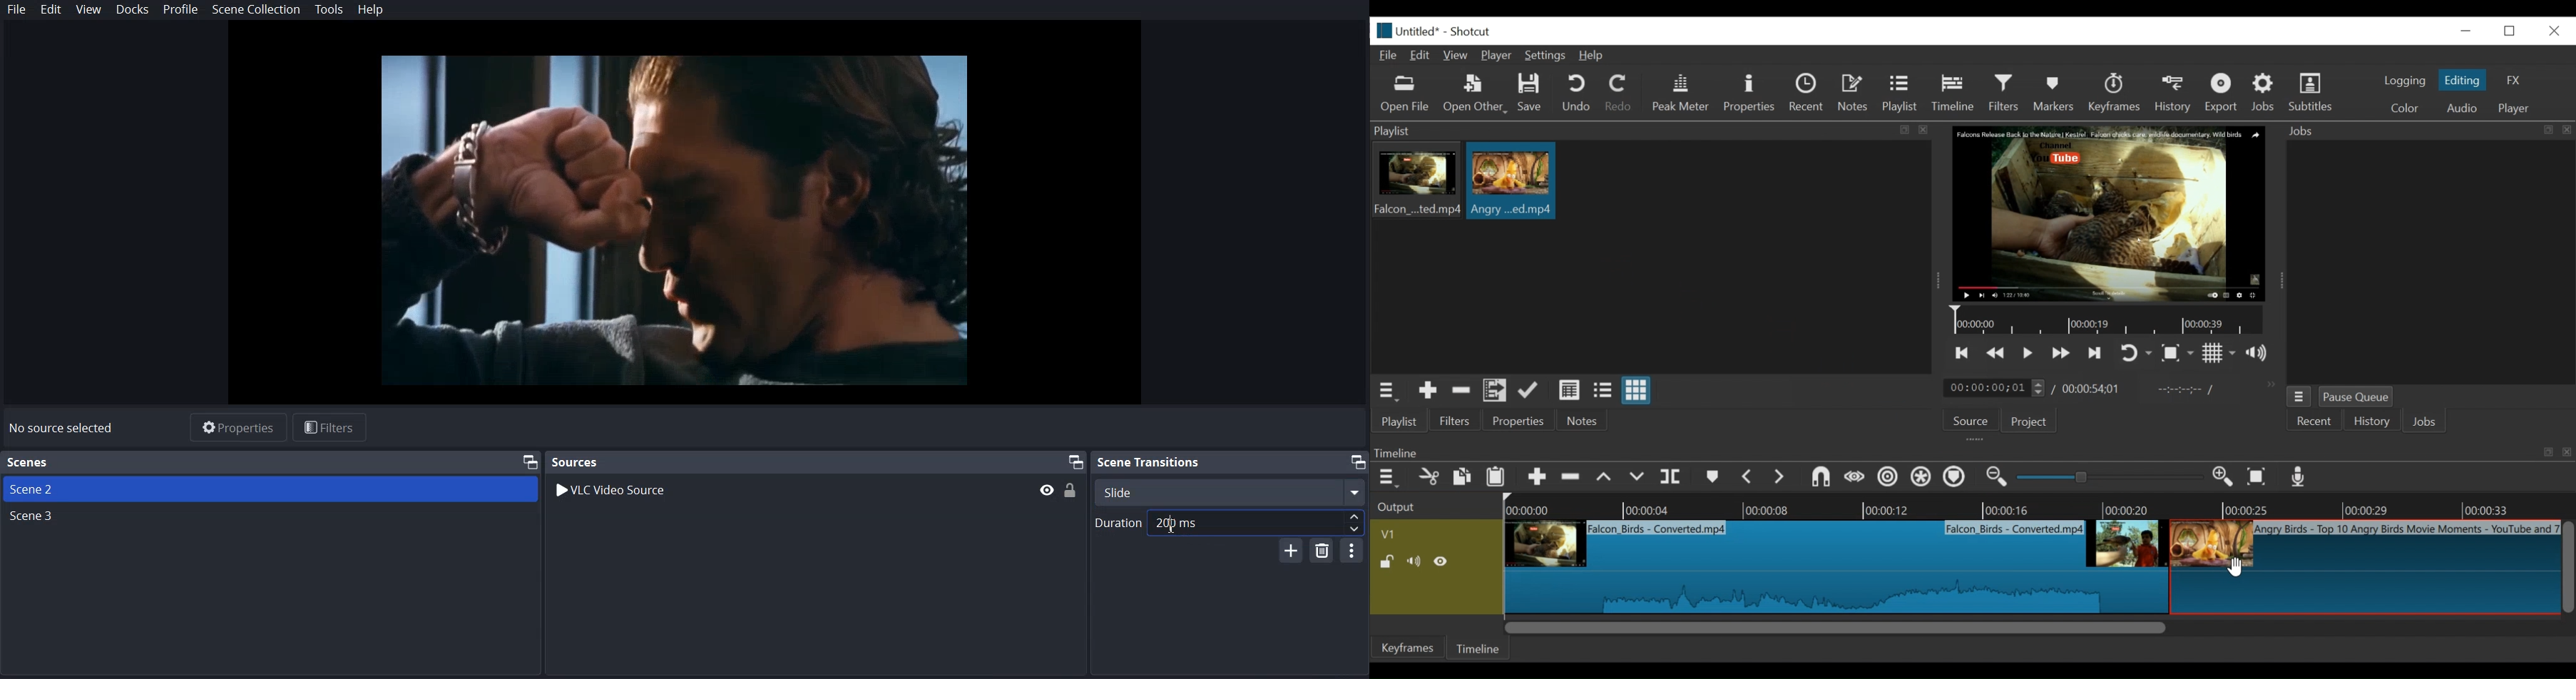 The height and width of the screenshot is (700, 2576). I want to click on Source, so click(1966, 423).